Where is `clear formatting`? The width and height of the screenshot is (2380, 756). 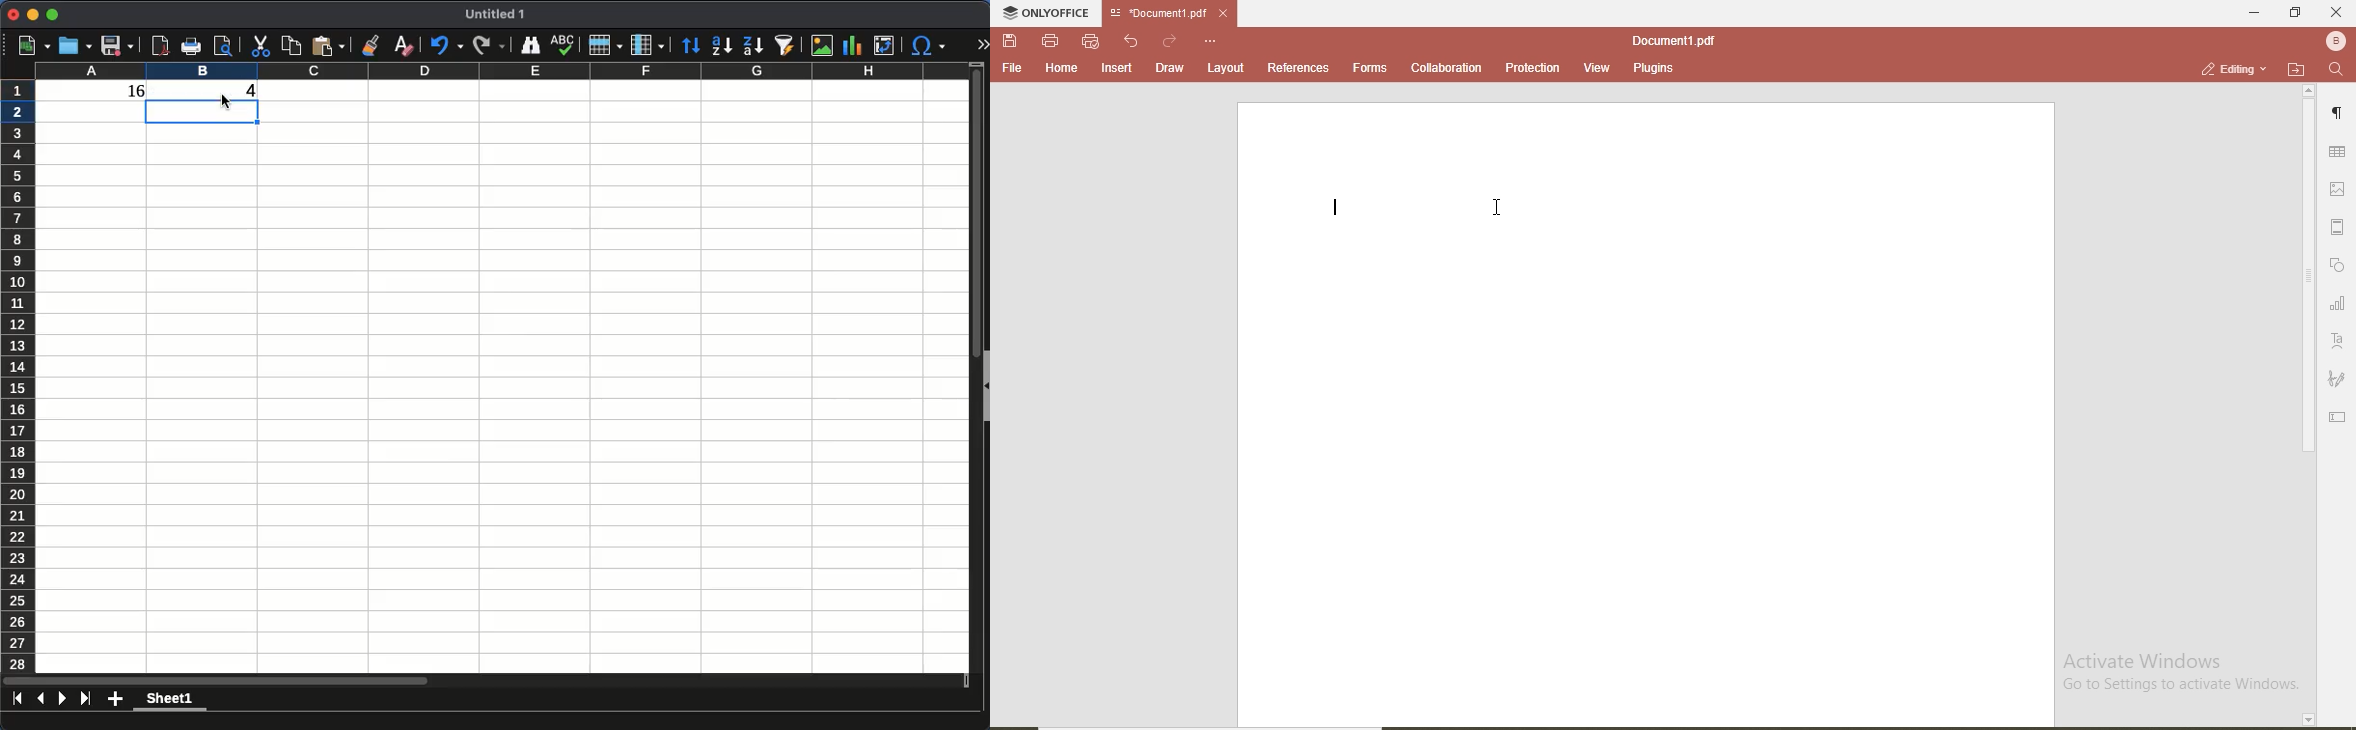 clear formatting is located at coordinates (403, 46).